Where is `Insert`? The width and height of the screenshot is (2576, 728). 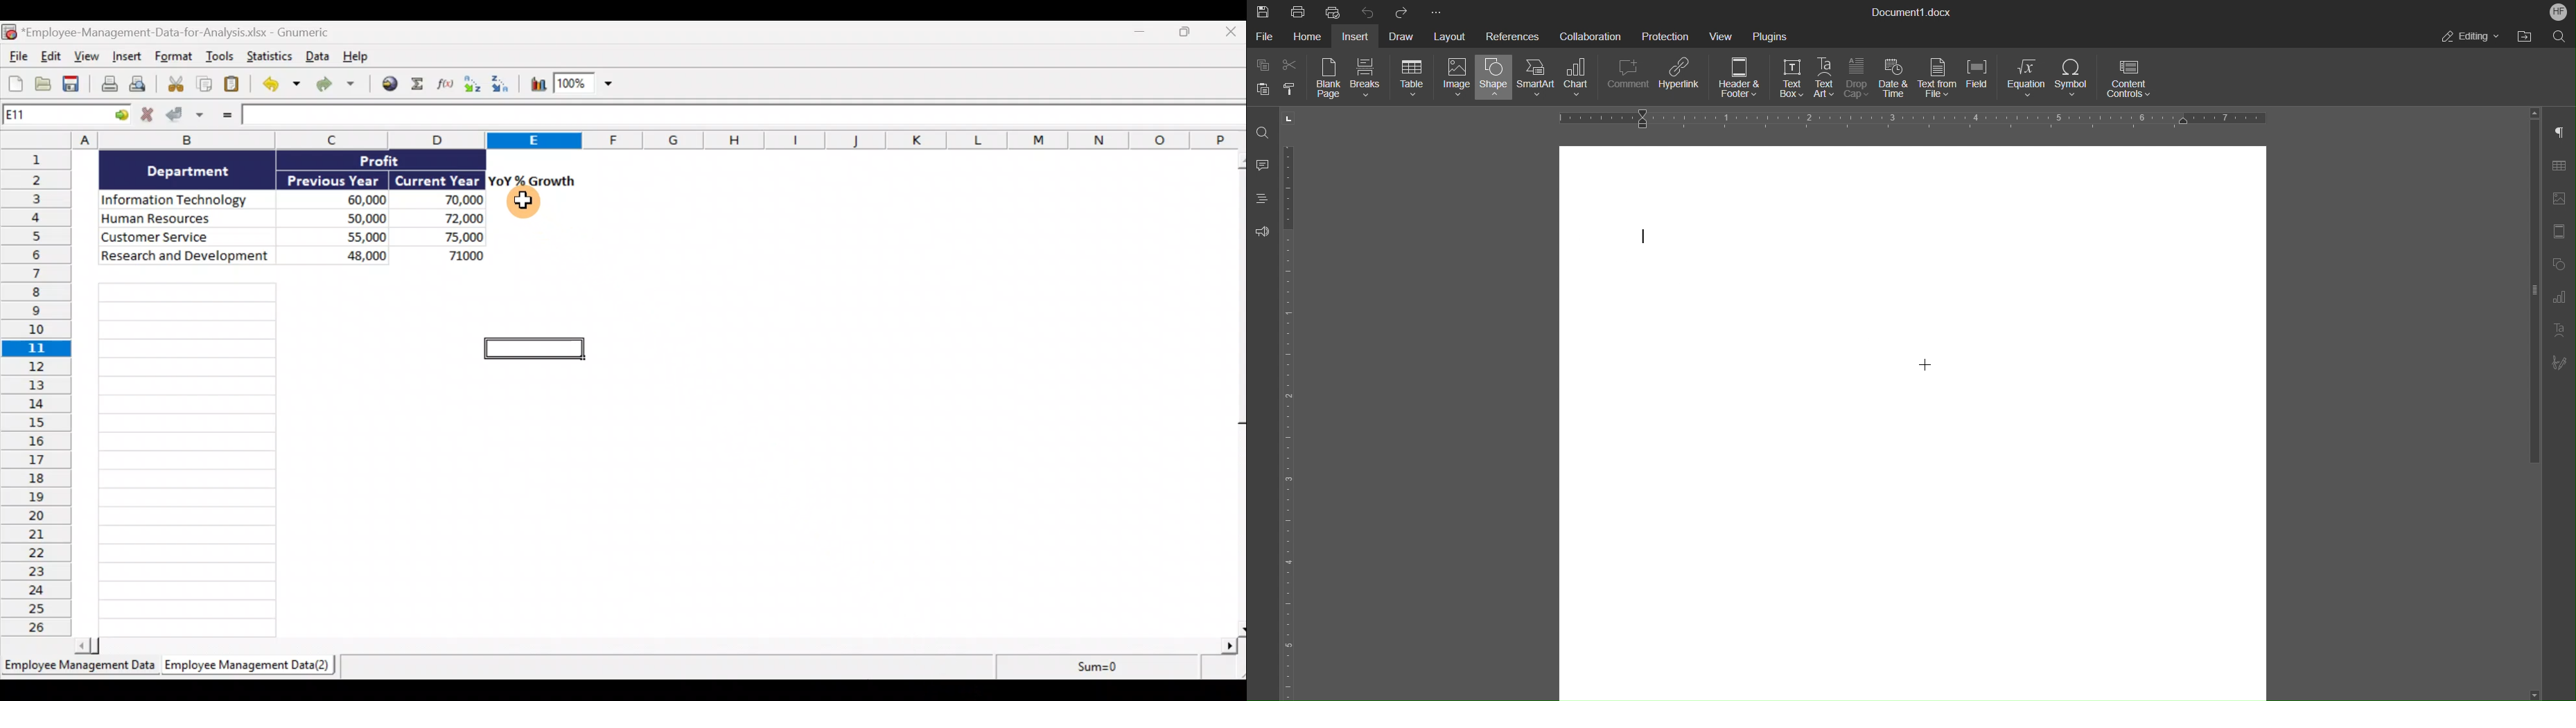
Insert is located at coordinates (125, 58).